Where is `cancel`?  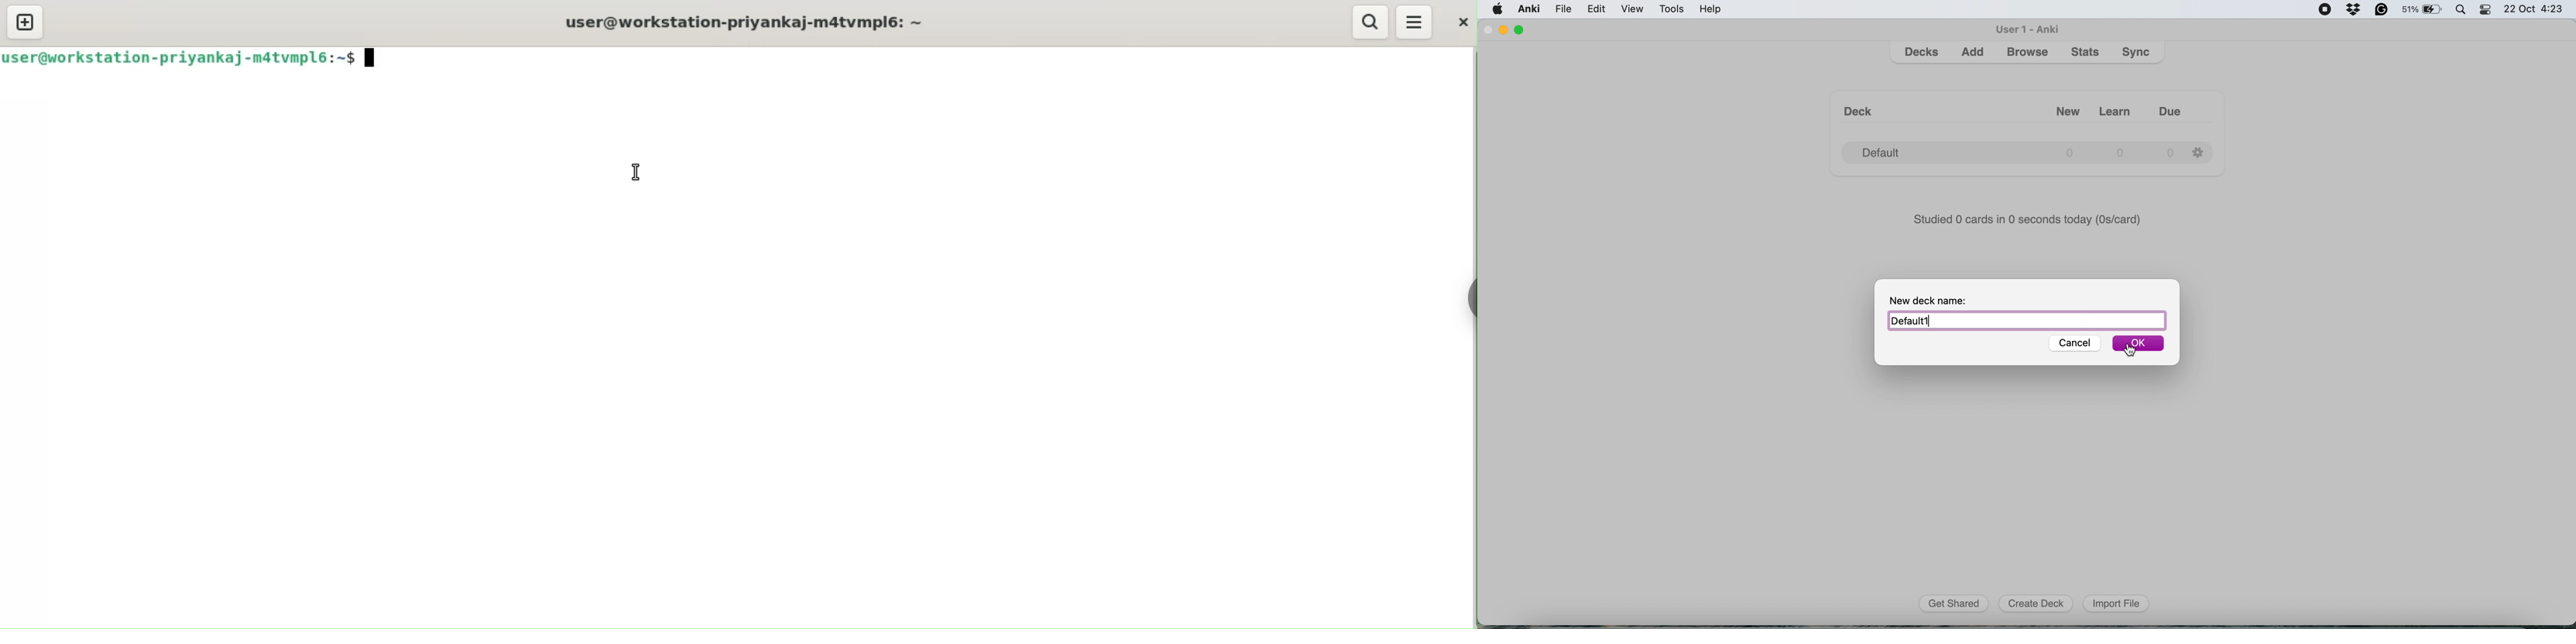
cancel is located at coordinates (2072, 343).